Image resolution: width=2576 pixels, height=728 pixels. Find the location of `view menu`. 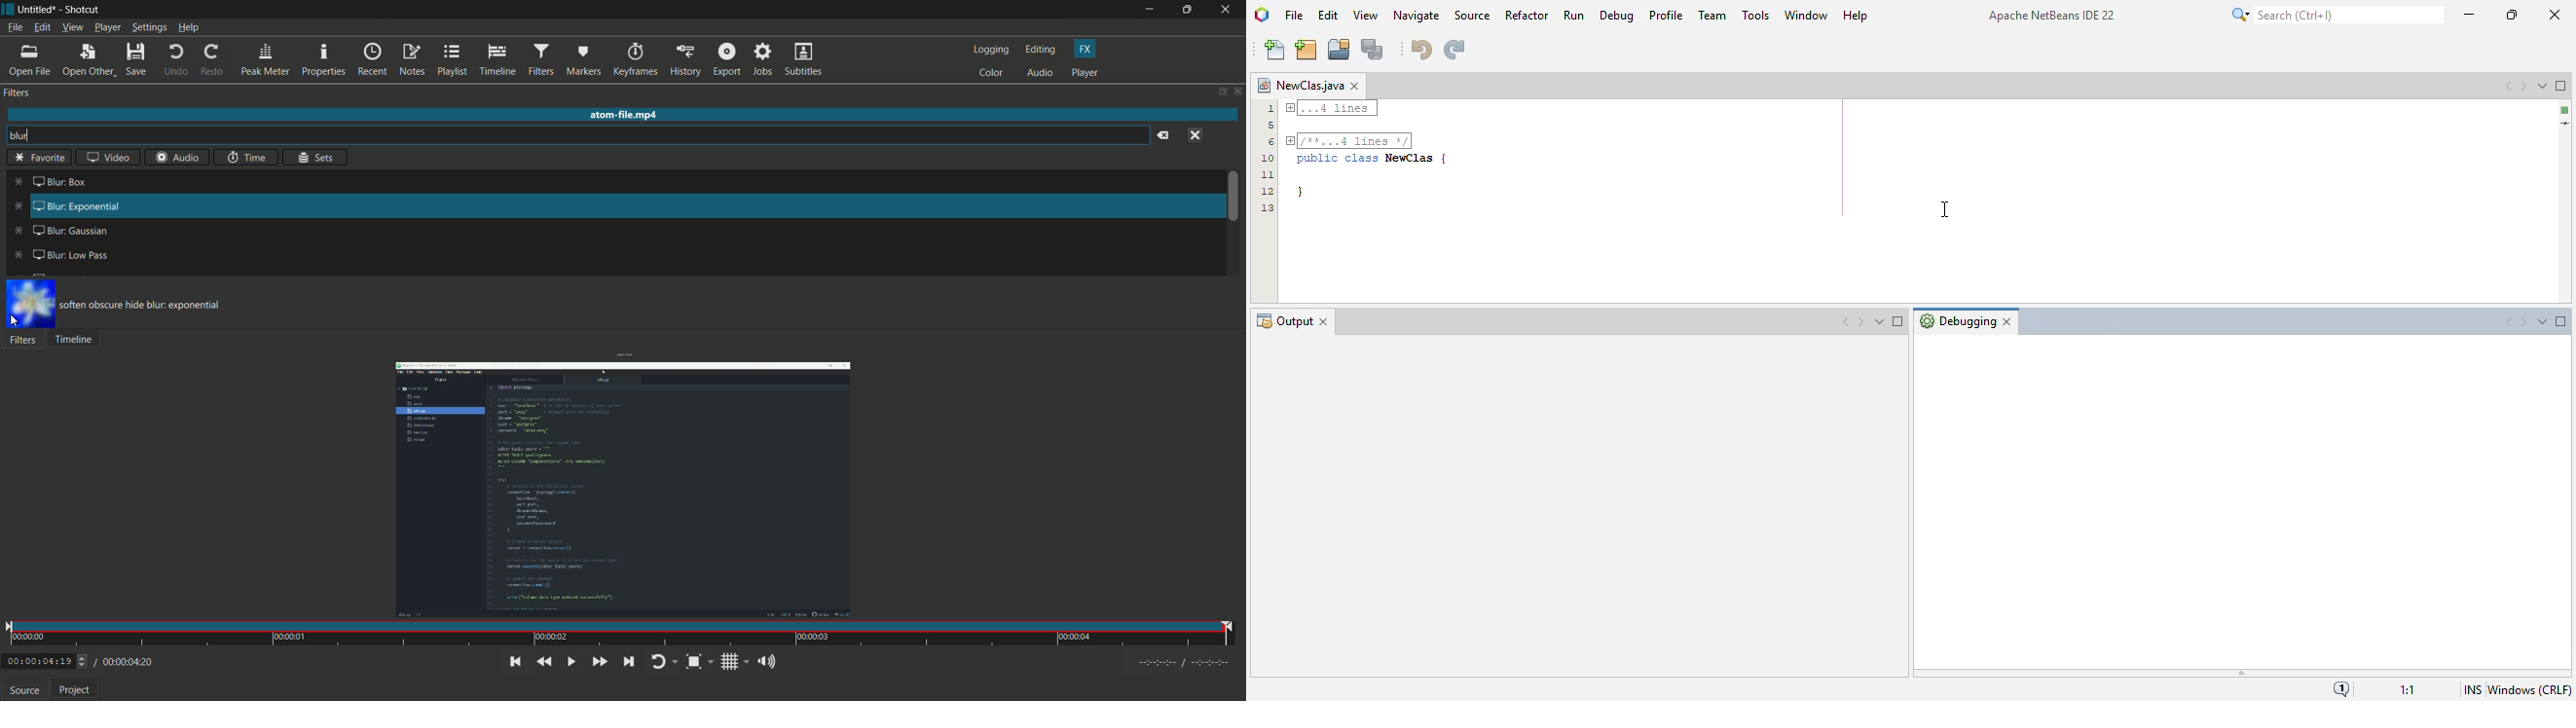

view menu is located at coordinates (71, 28).